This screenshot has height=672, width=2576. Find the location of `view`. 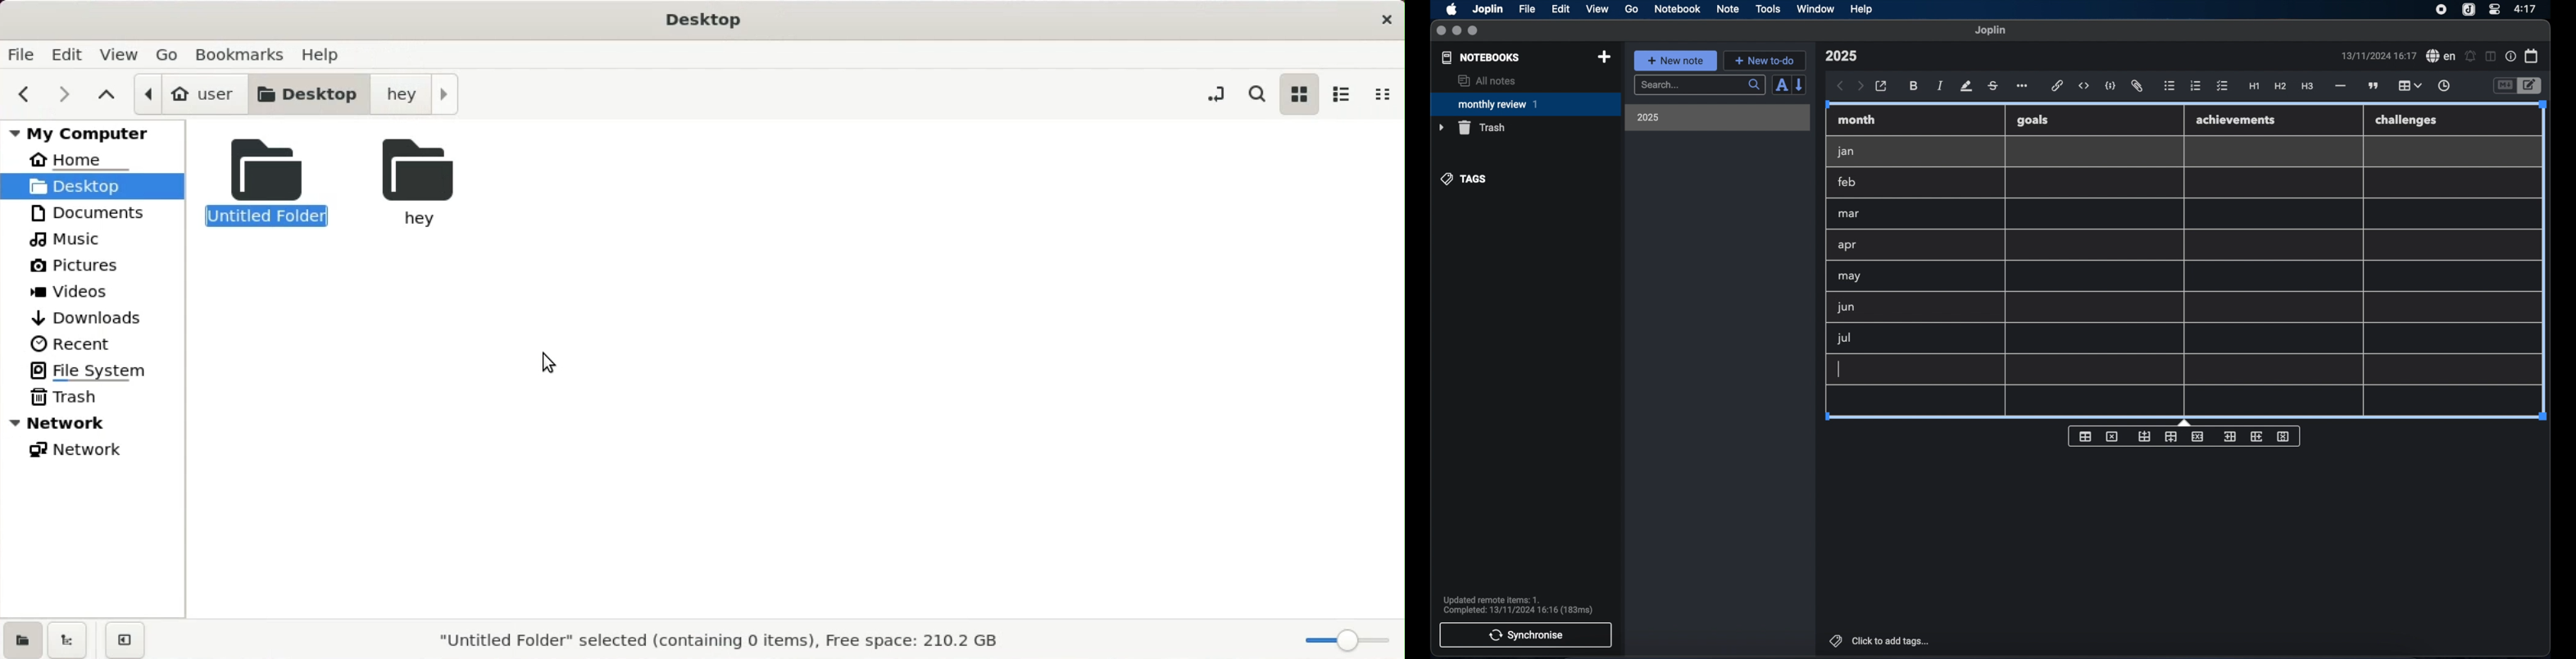

view is located at coordinates (1597, 9).